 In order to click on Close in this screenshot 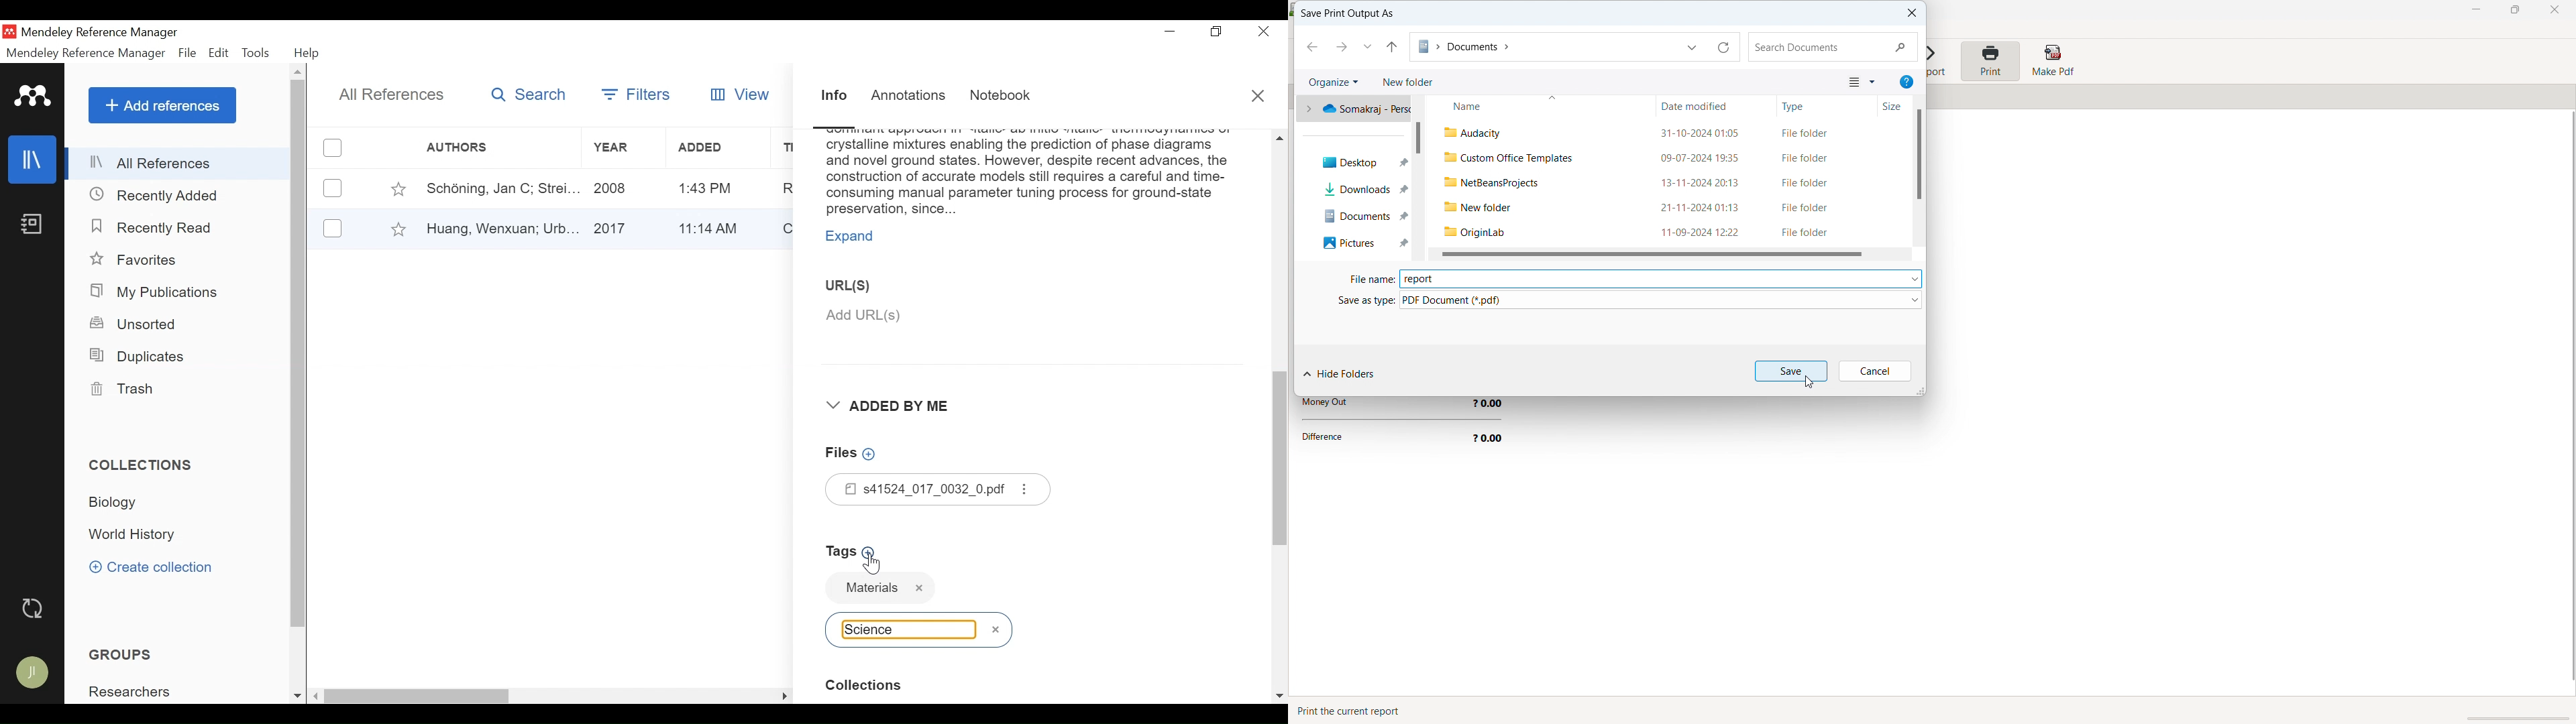, I will do `click(1259, 97)`.